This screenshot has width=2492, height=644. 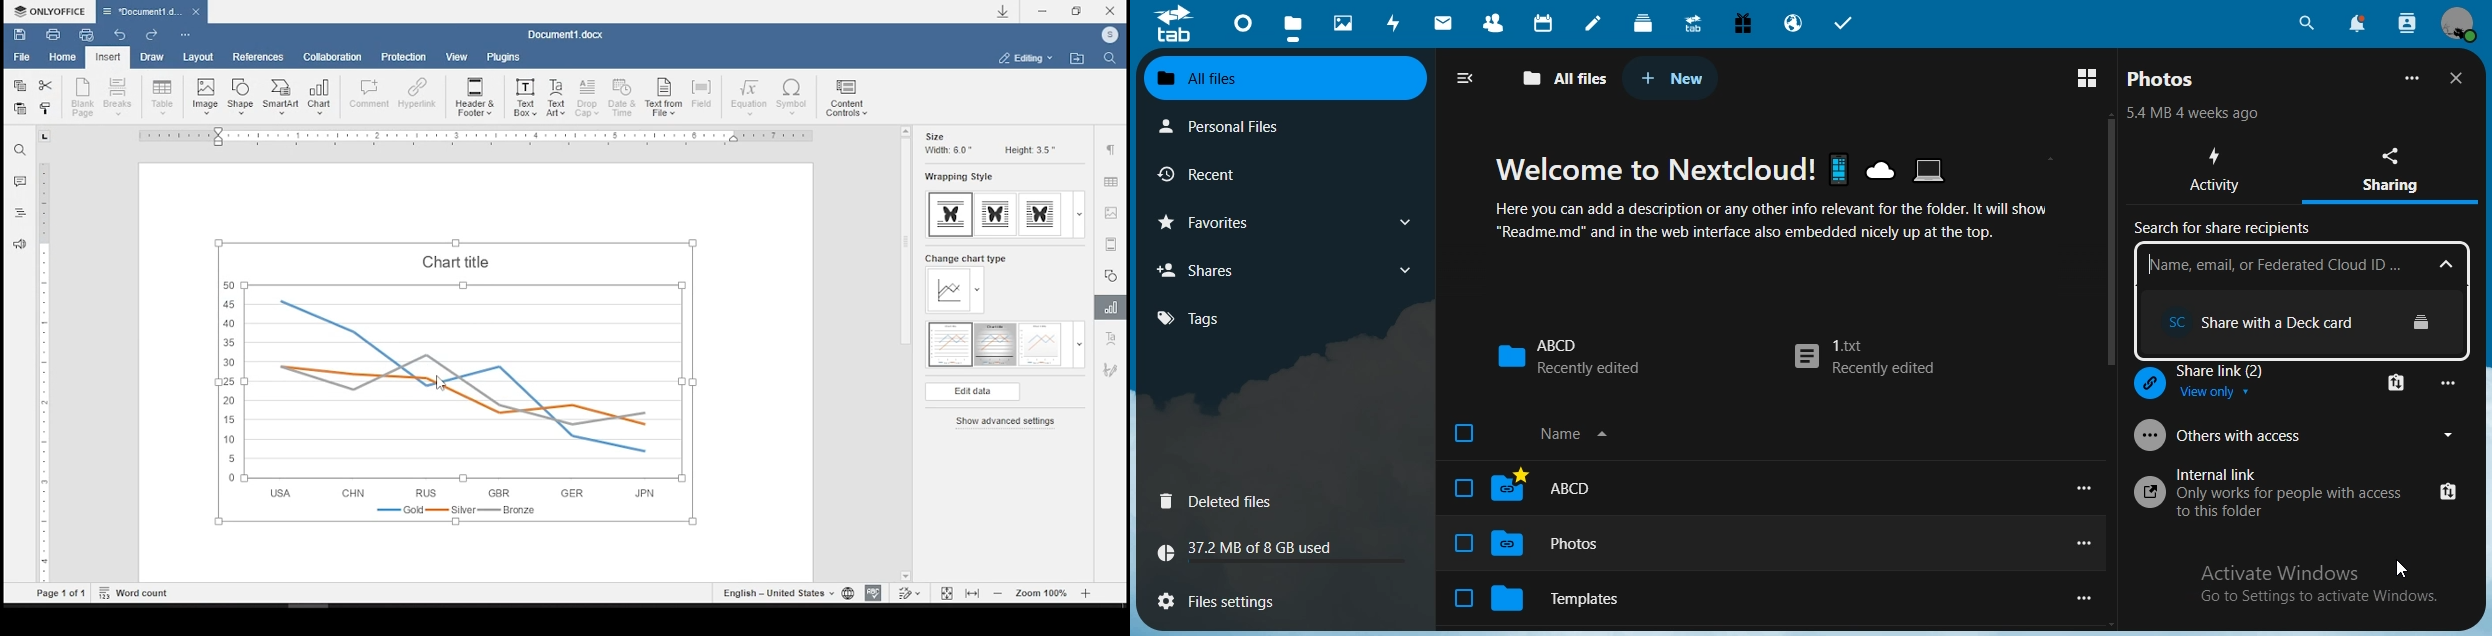 I want to click on ..., so click(x=2413, y=78).